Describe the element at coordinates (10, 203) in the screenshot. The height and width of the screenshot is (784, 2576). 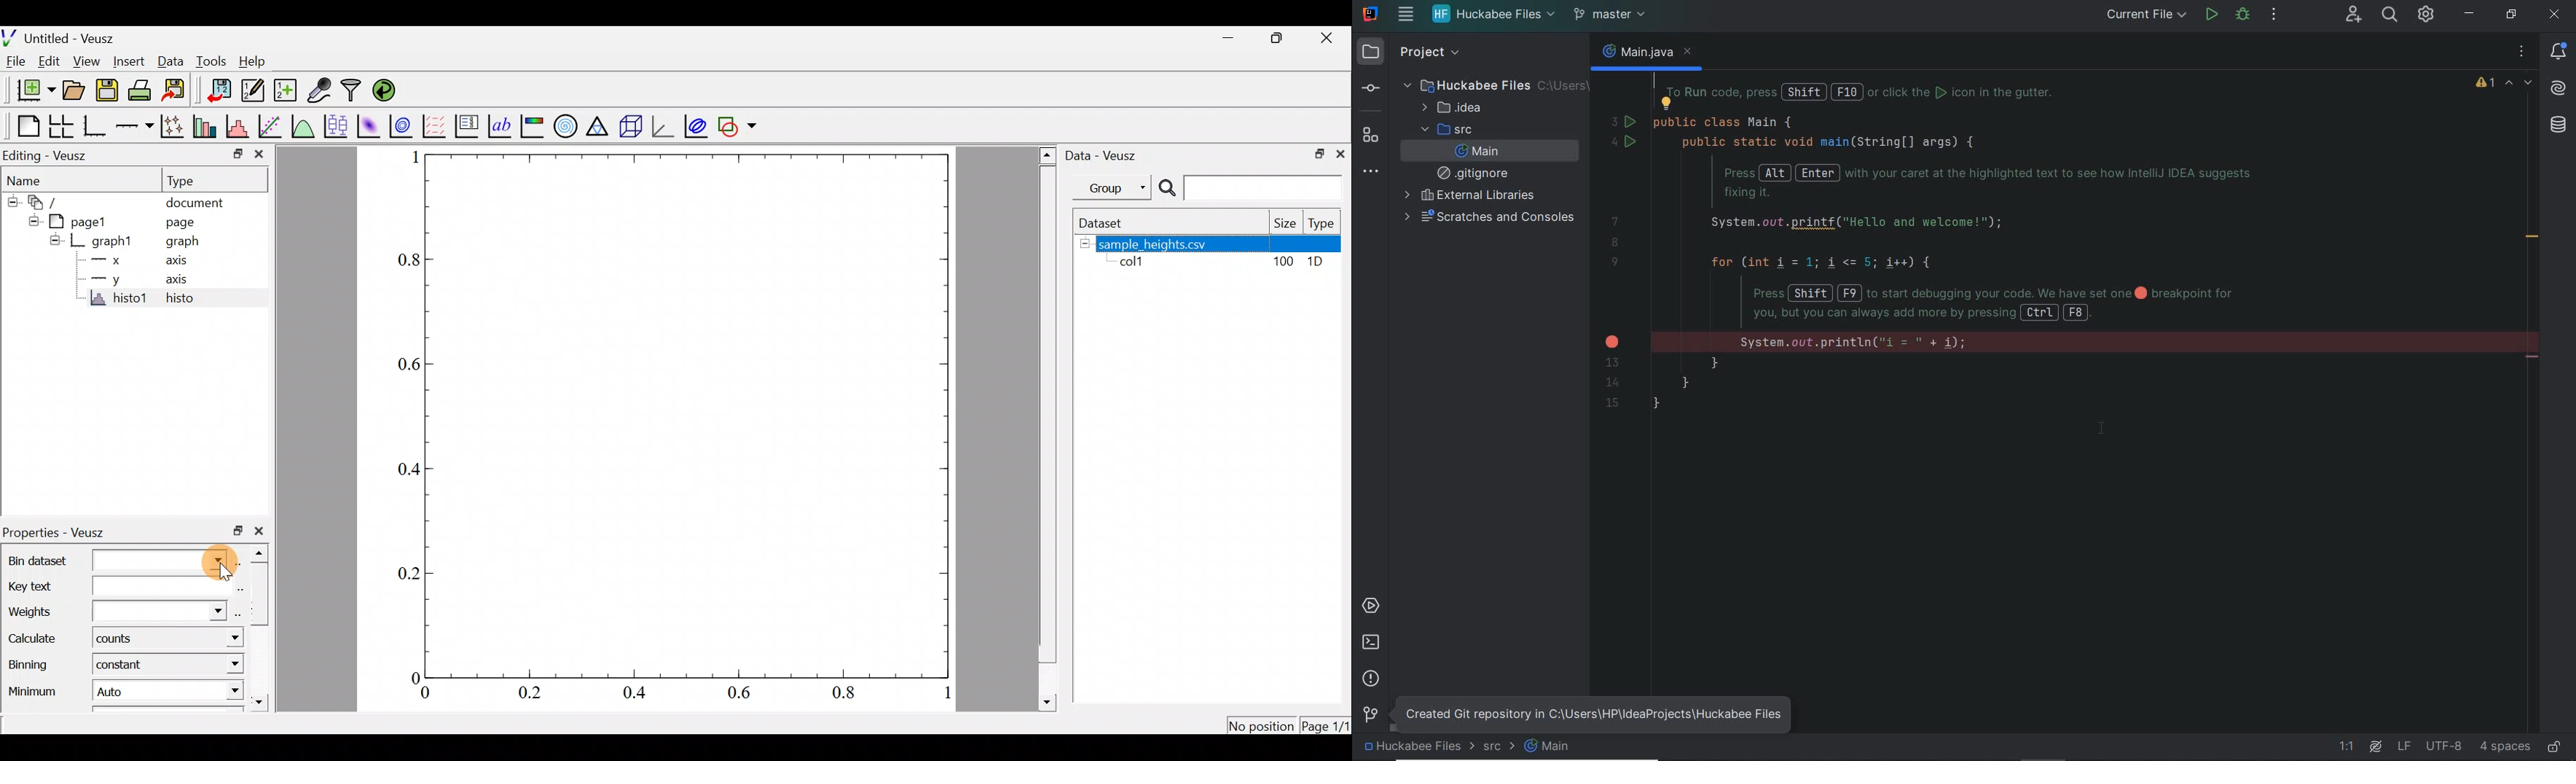
I see `hide` at that location.